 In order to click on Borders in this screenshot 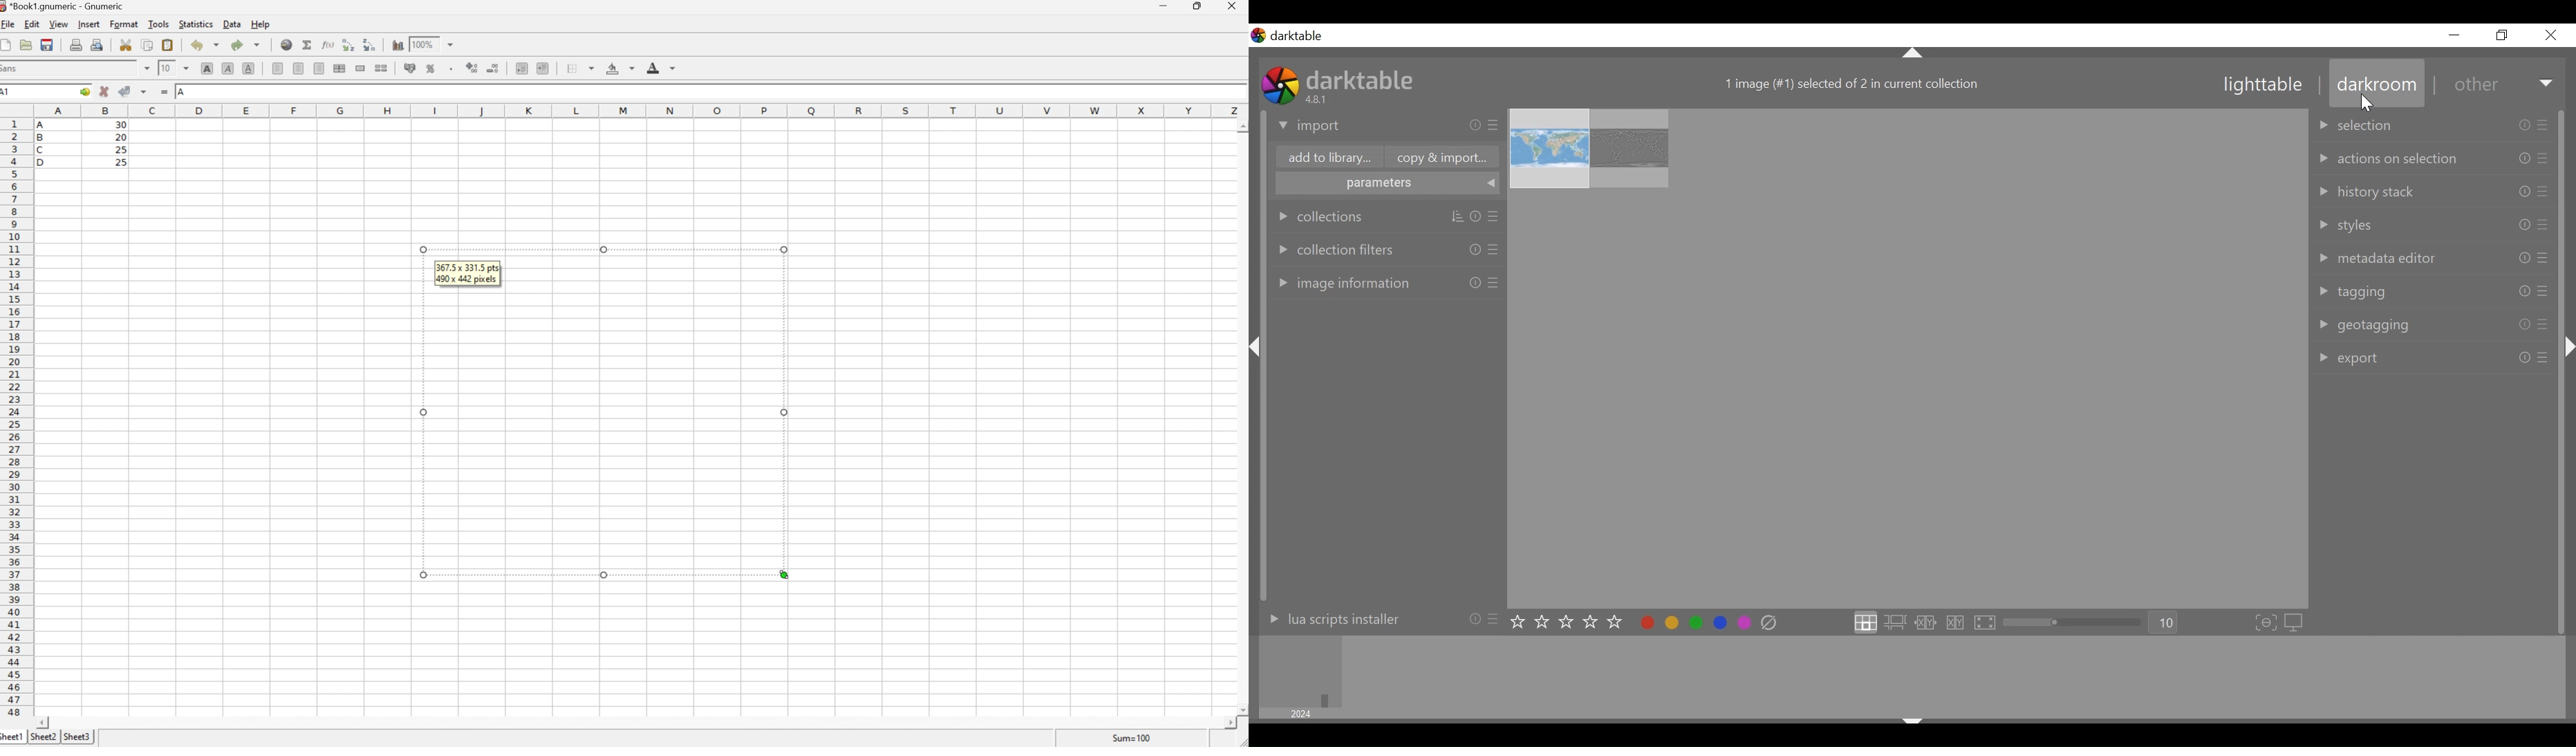, I will do `click(577, 67)`.